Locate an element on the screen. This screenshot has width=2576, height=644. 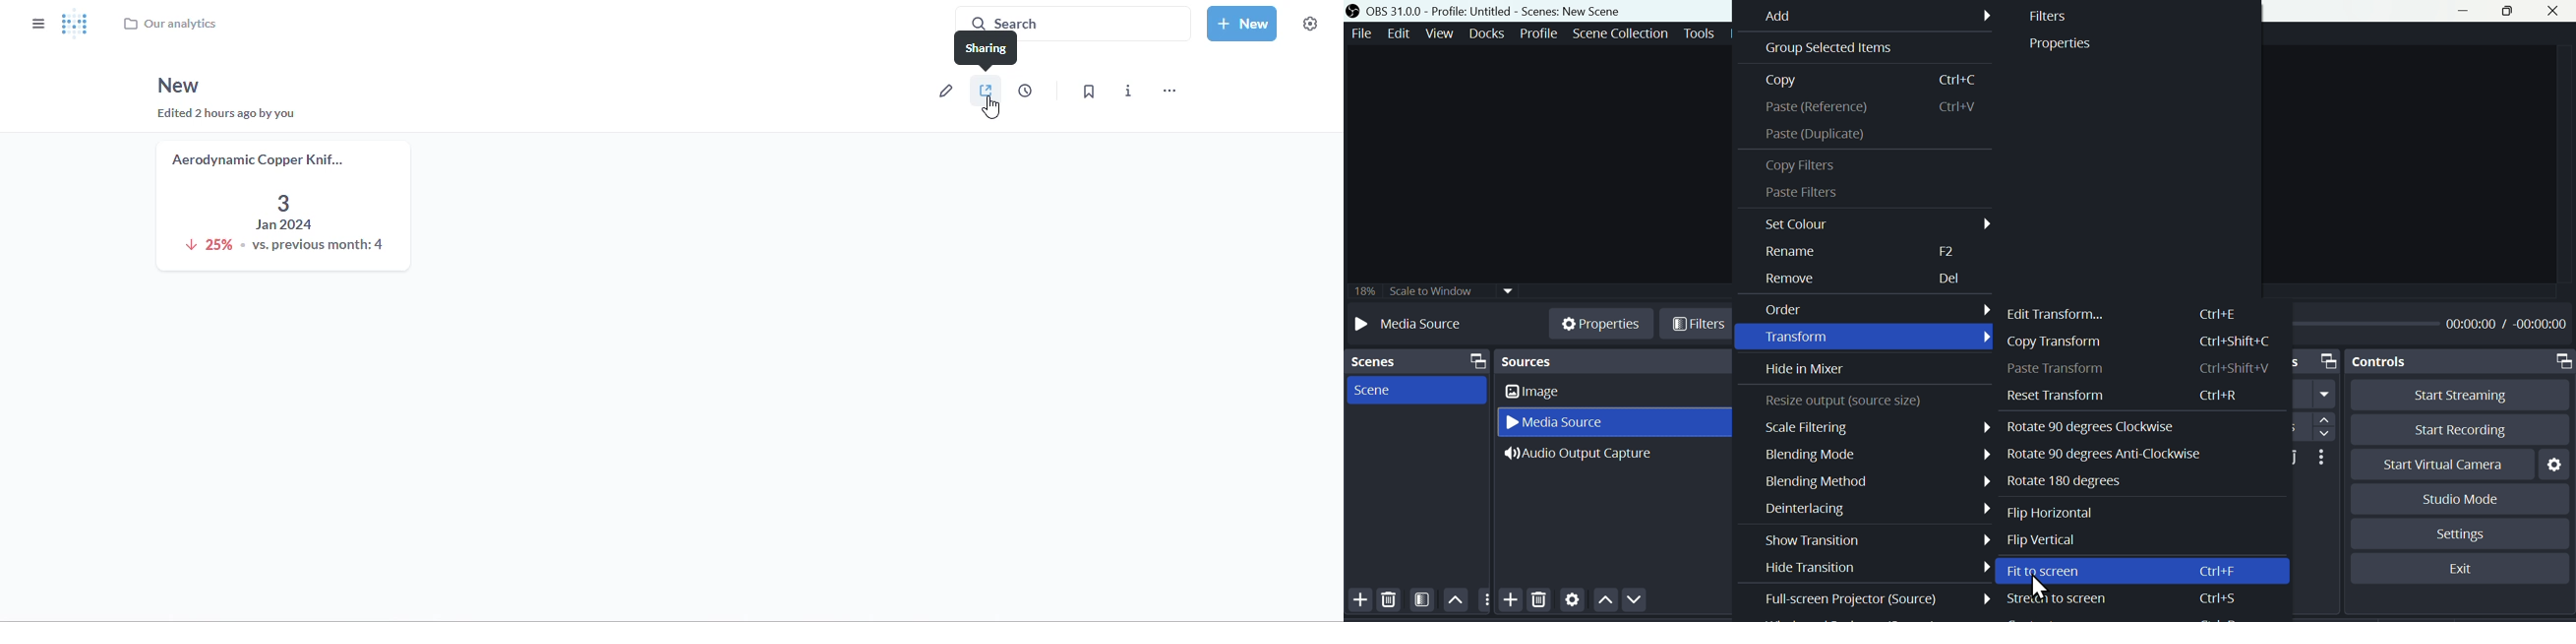
Rotate 90 degrees clockwise is located at coordinates (2093, 428).